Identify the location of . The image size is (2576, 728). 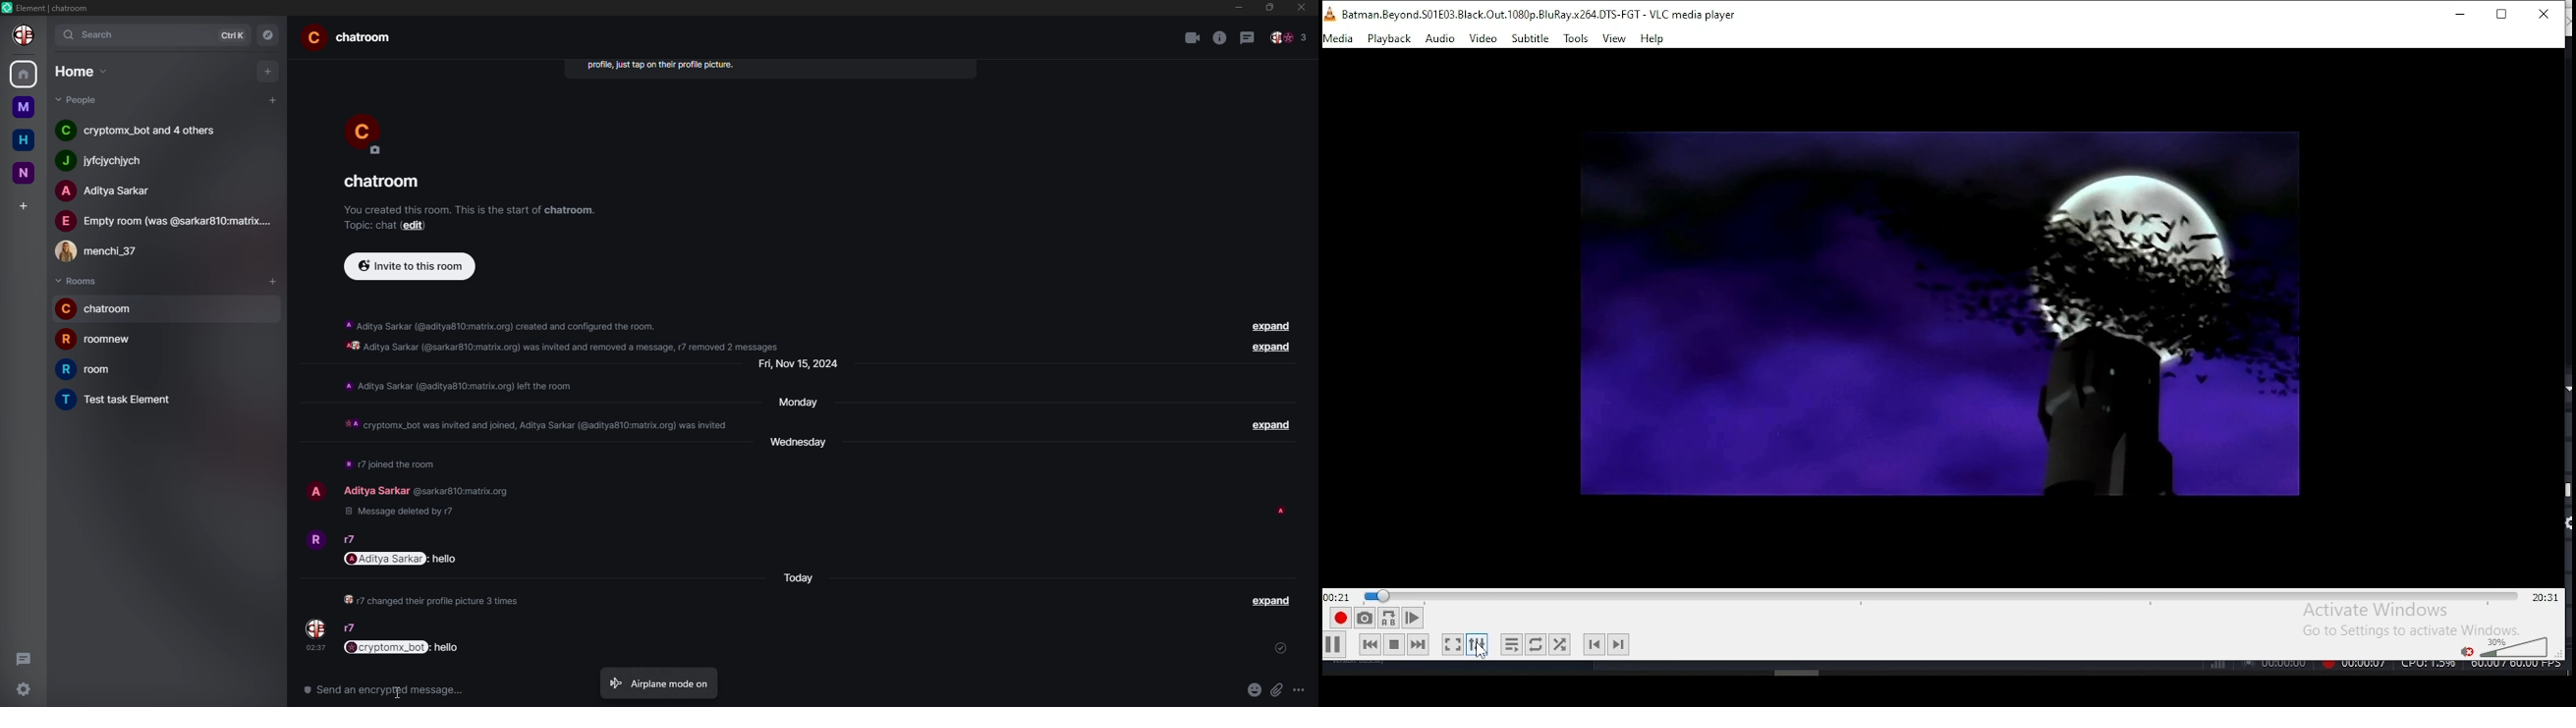
(1798, 671).